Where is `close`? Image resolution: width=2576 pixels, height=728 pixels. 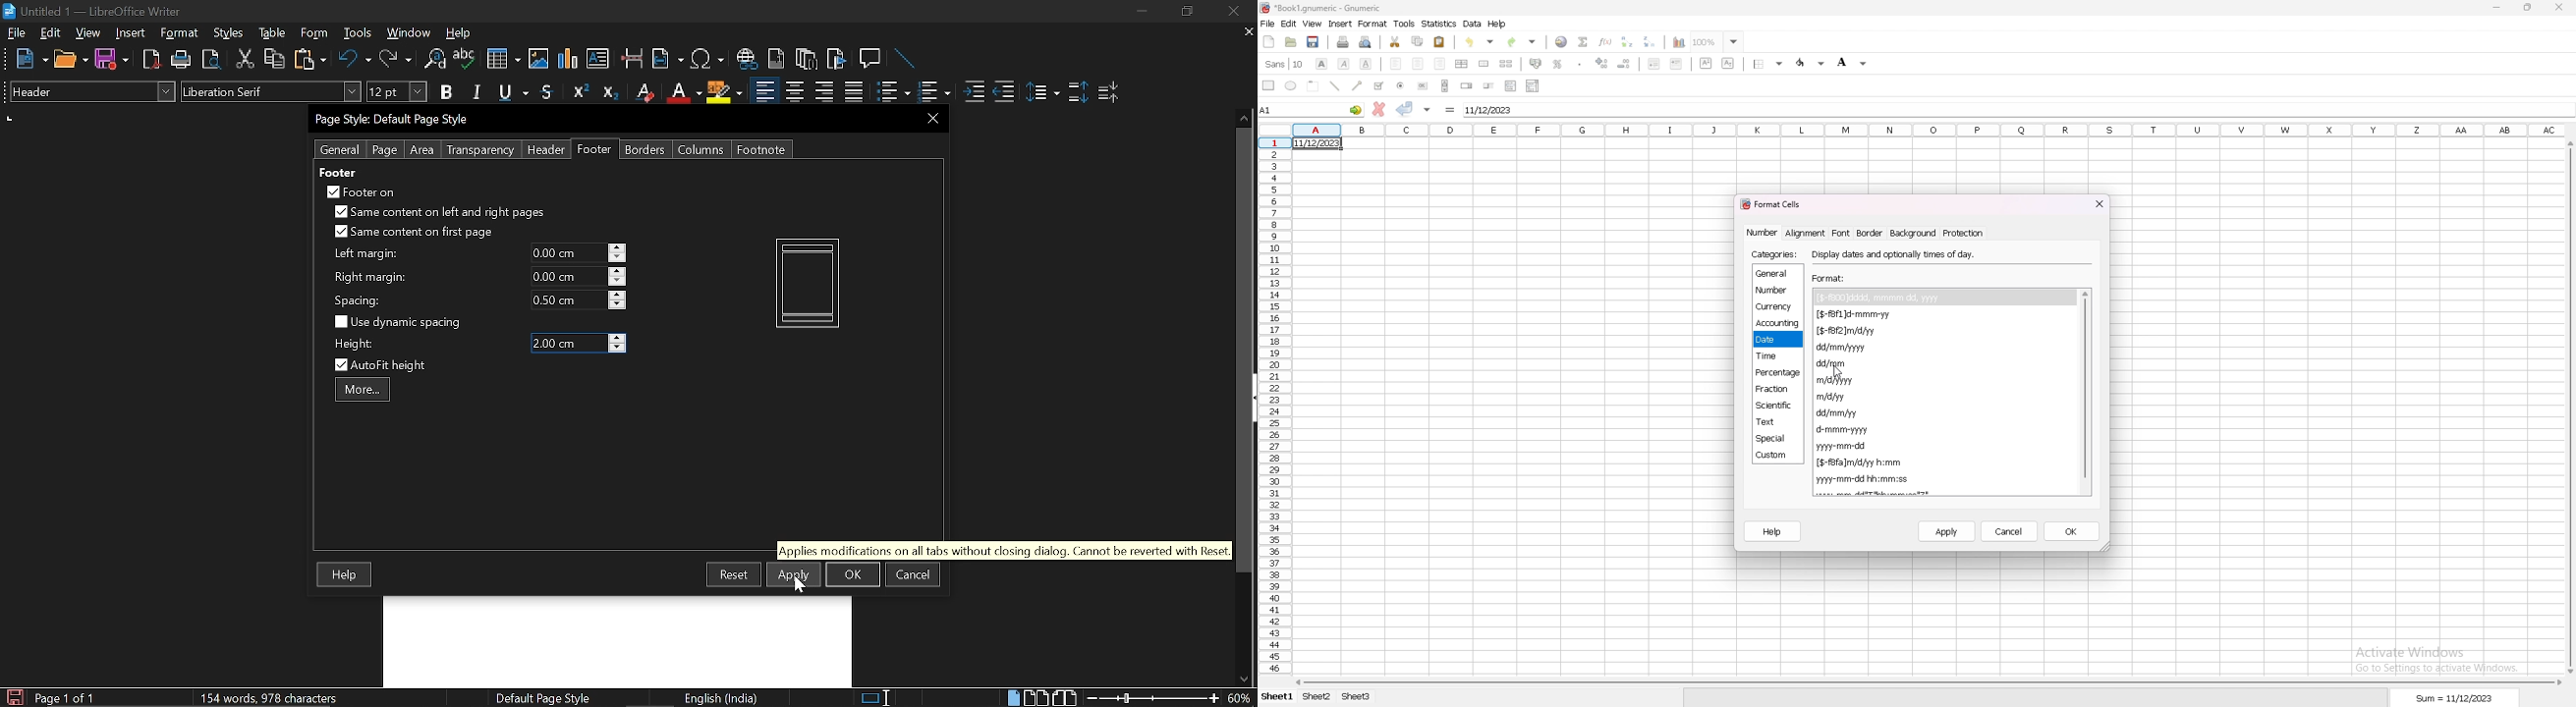
close is located at coordinates (2560, 8).